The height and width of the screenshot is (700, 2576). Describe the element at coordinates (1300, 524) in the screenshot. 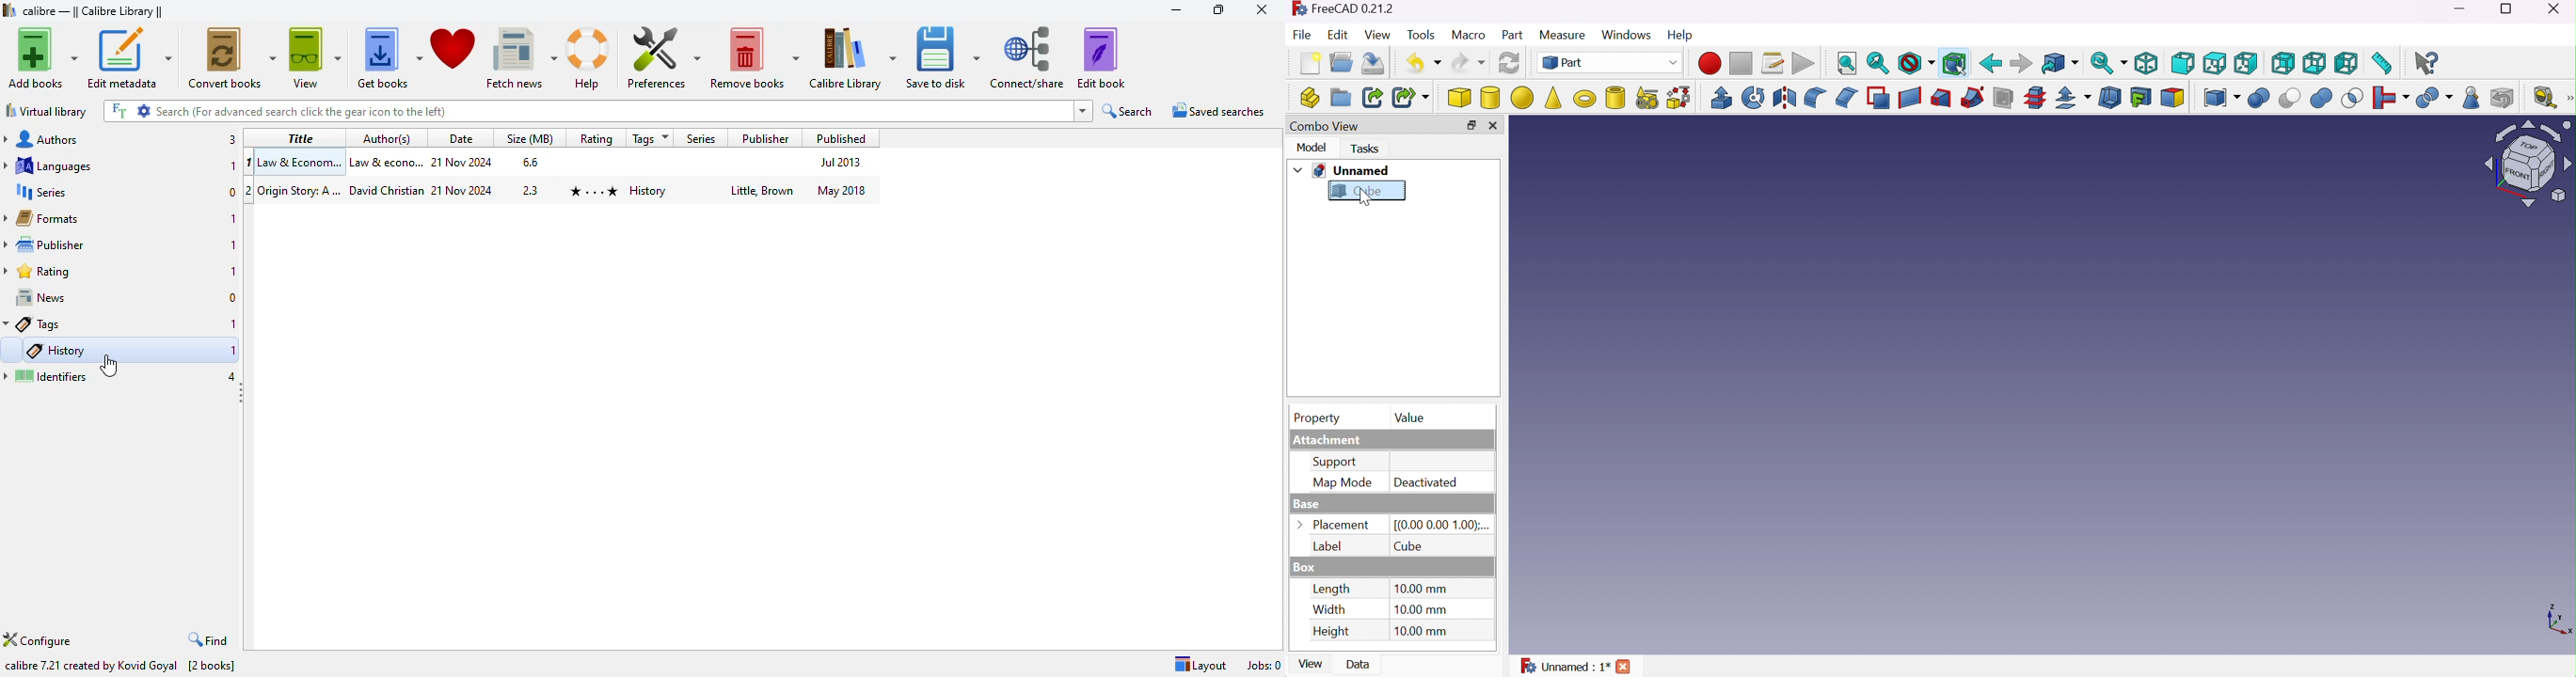

I see `Options` at that location.